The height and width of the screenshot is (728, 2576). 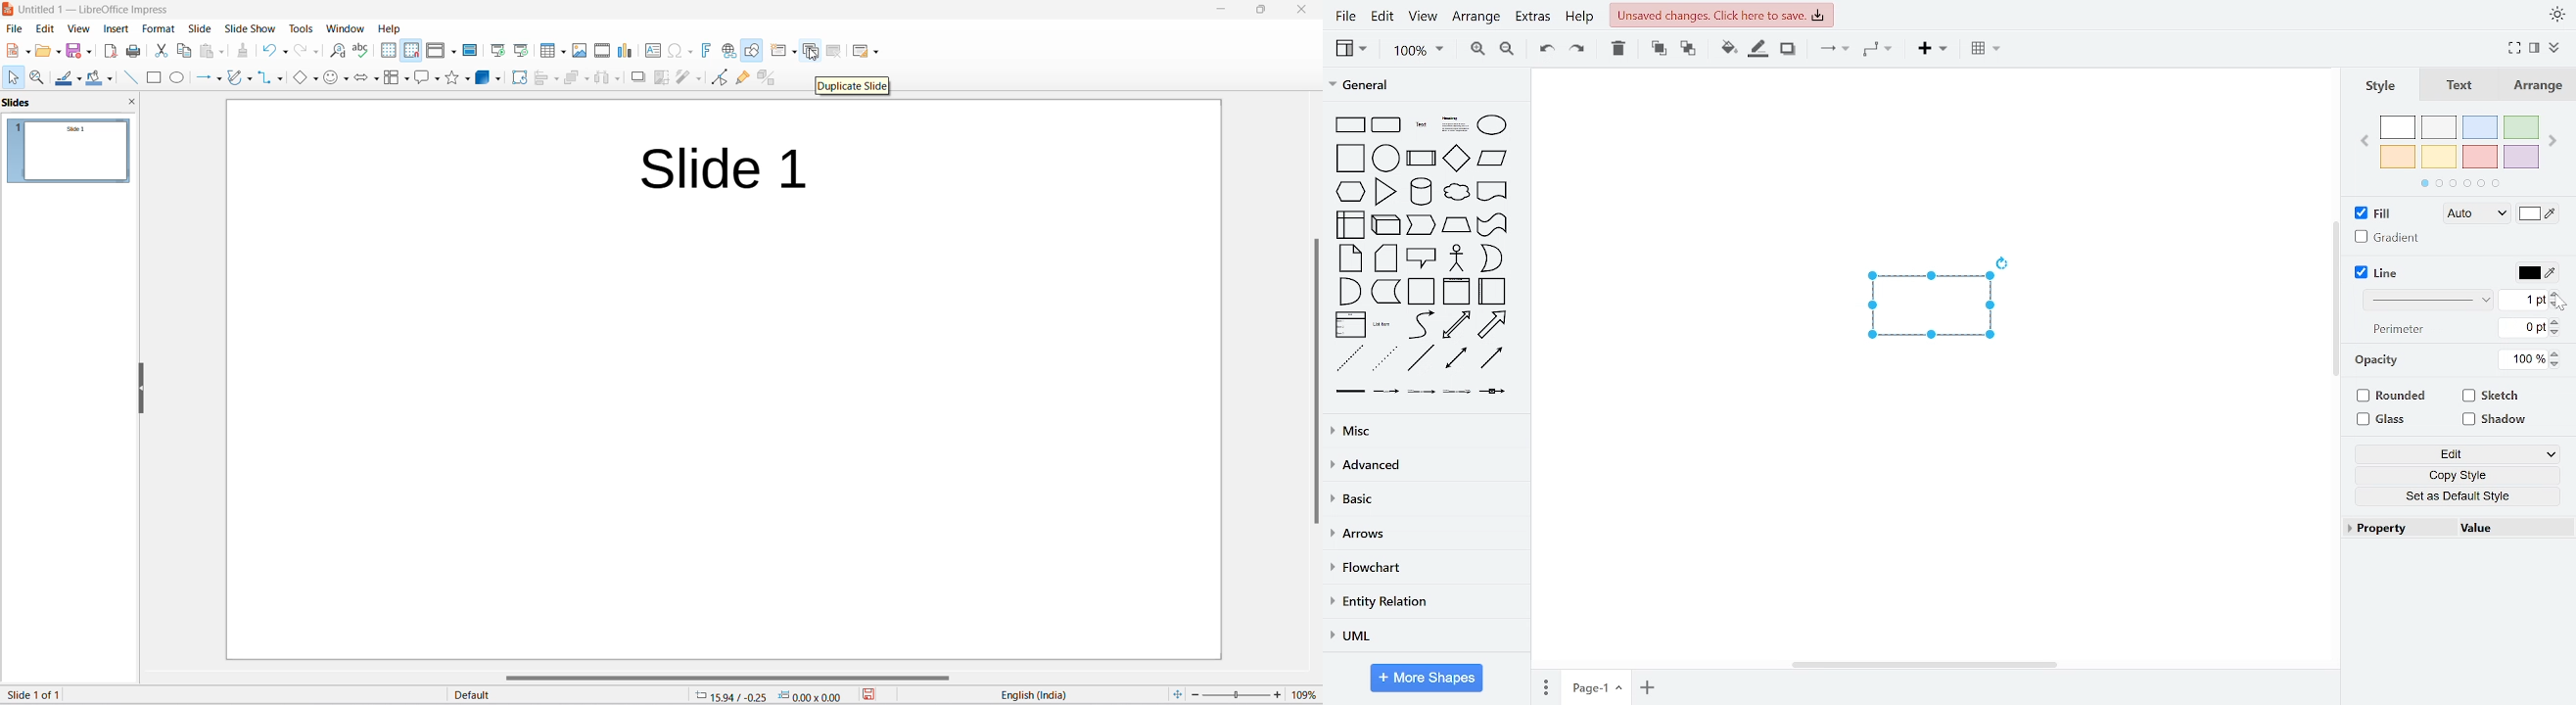 What do you see at coordinates (79, 53) in the screenshot?
I see `save options` at bounding box center [79, 53].